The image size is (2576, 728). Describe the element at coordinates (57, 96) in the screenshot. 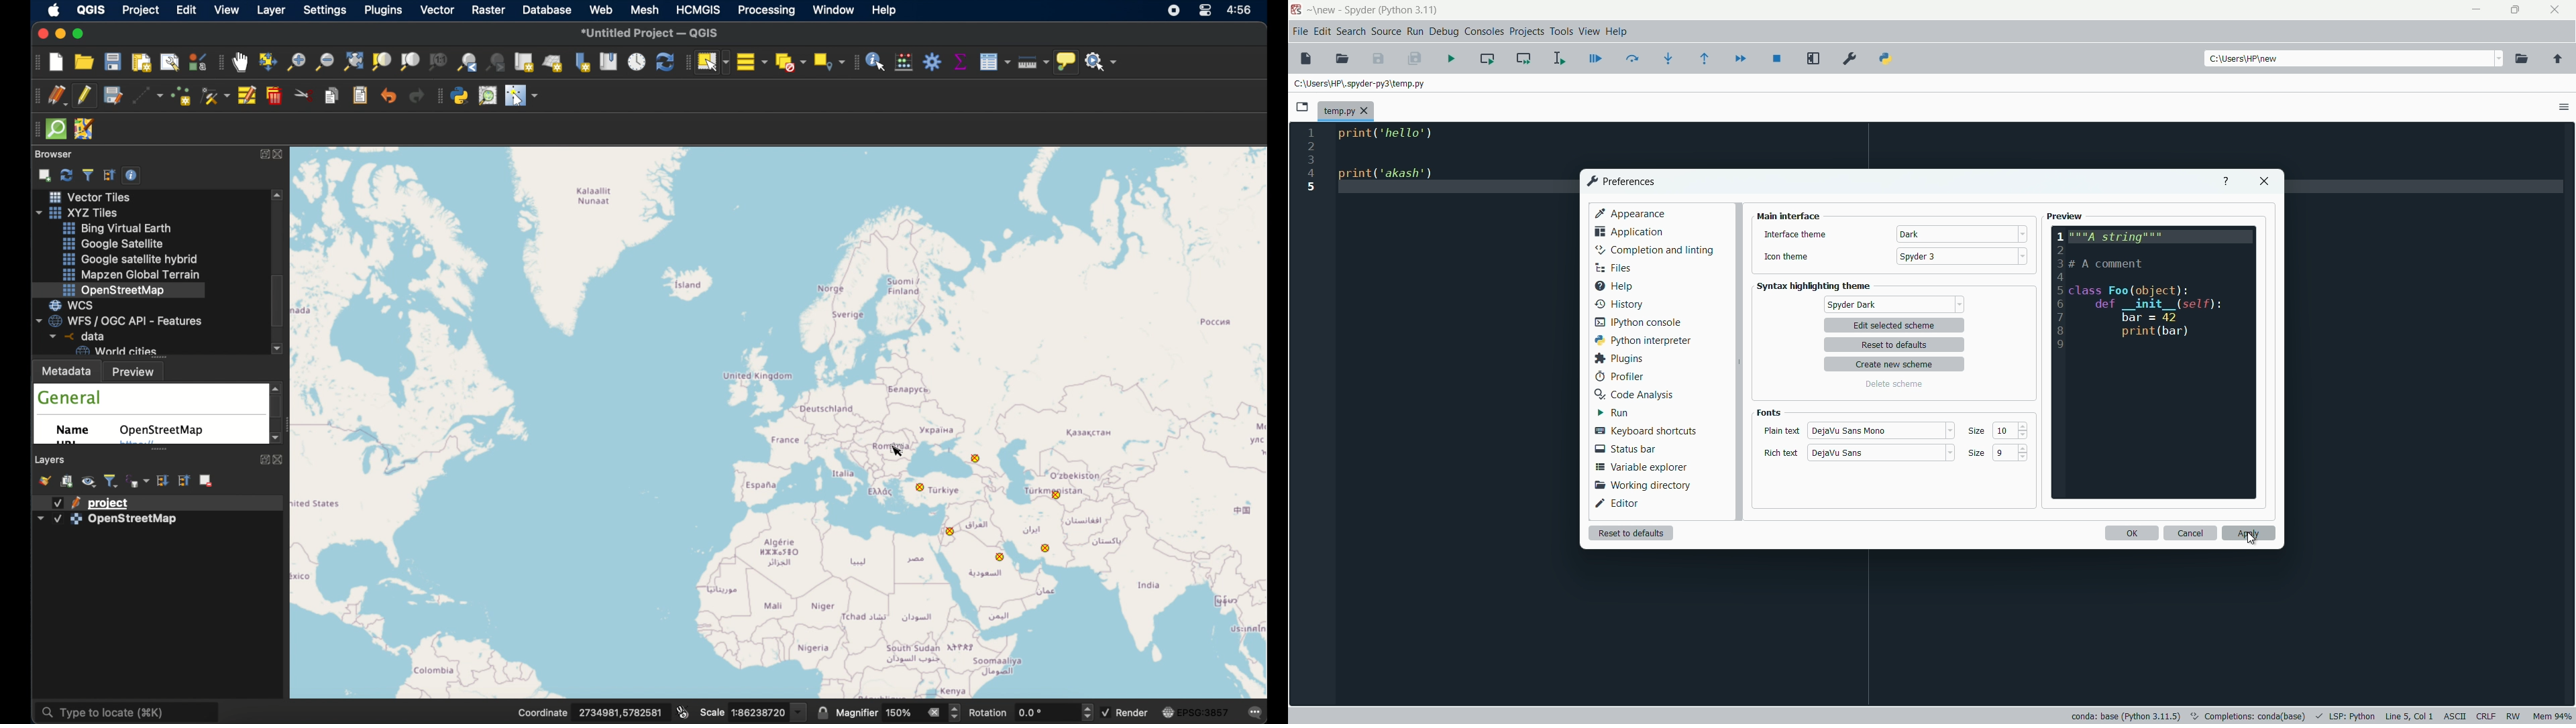

I see `current edits` at that location.